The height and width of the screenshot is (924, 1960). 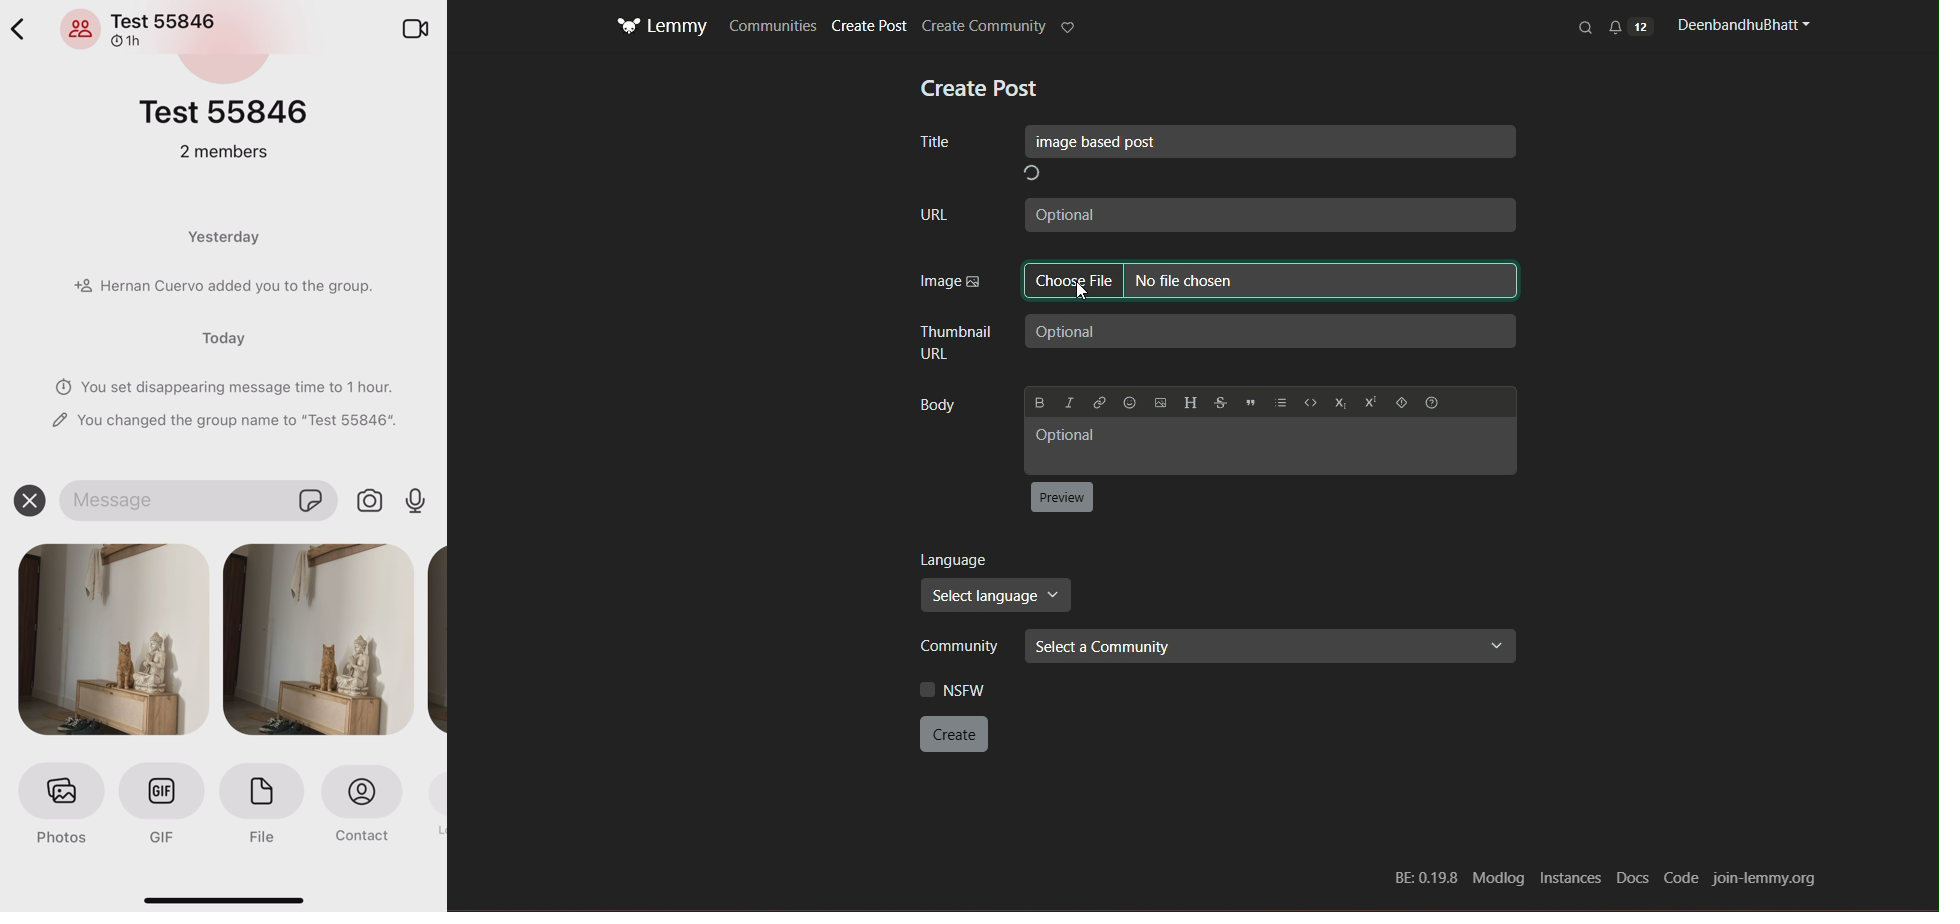 What do you see at coordinates (223, 898) in the screenshot?
I see `bar` at bounding box center [223, 898].